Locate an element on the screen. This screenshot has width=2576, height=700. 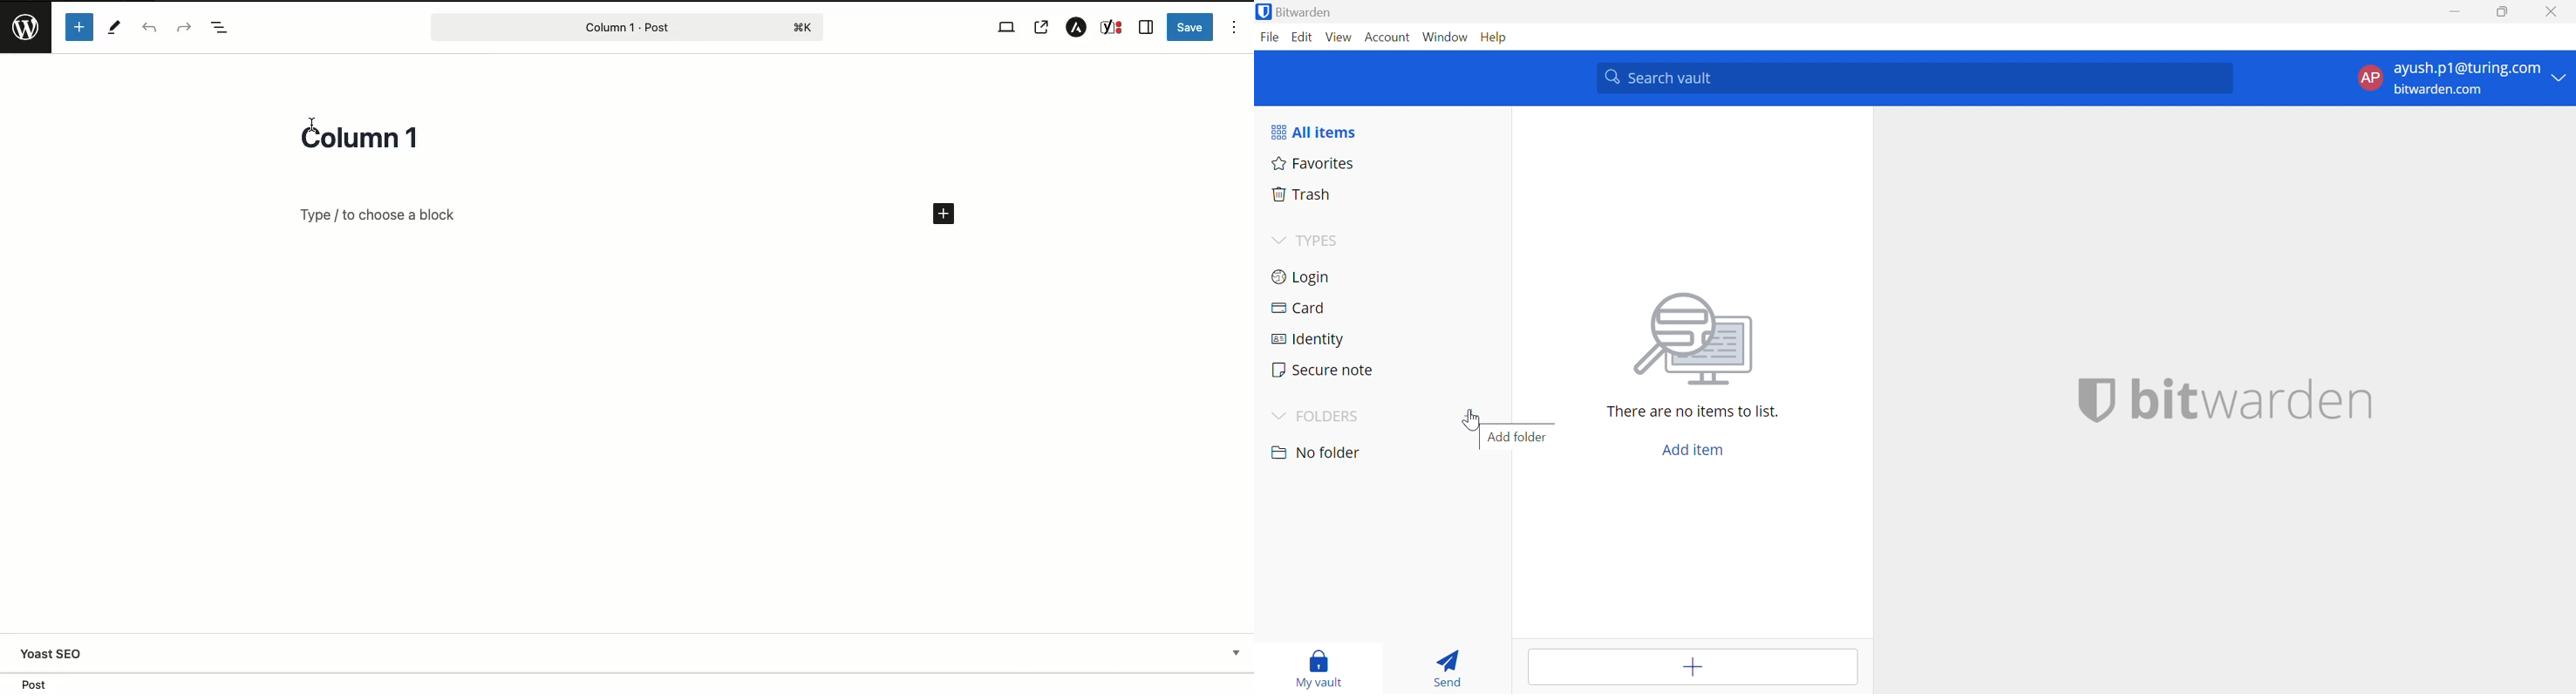
There are no items to list is located at coordinates (1693, 412).